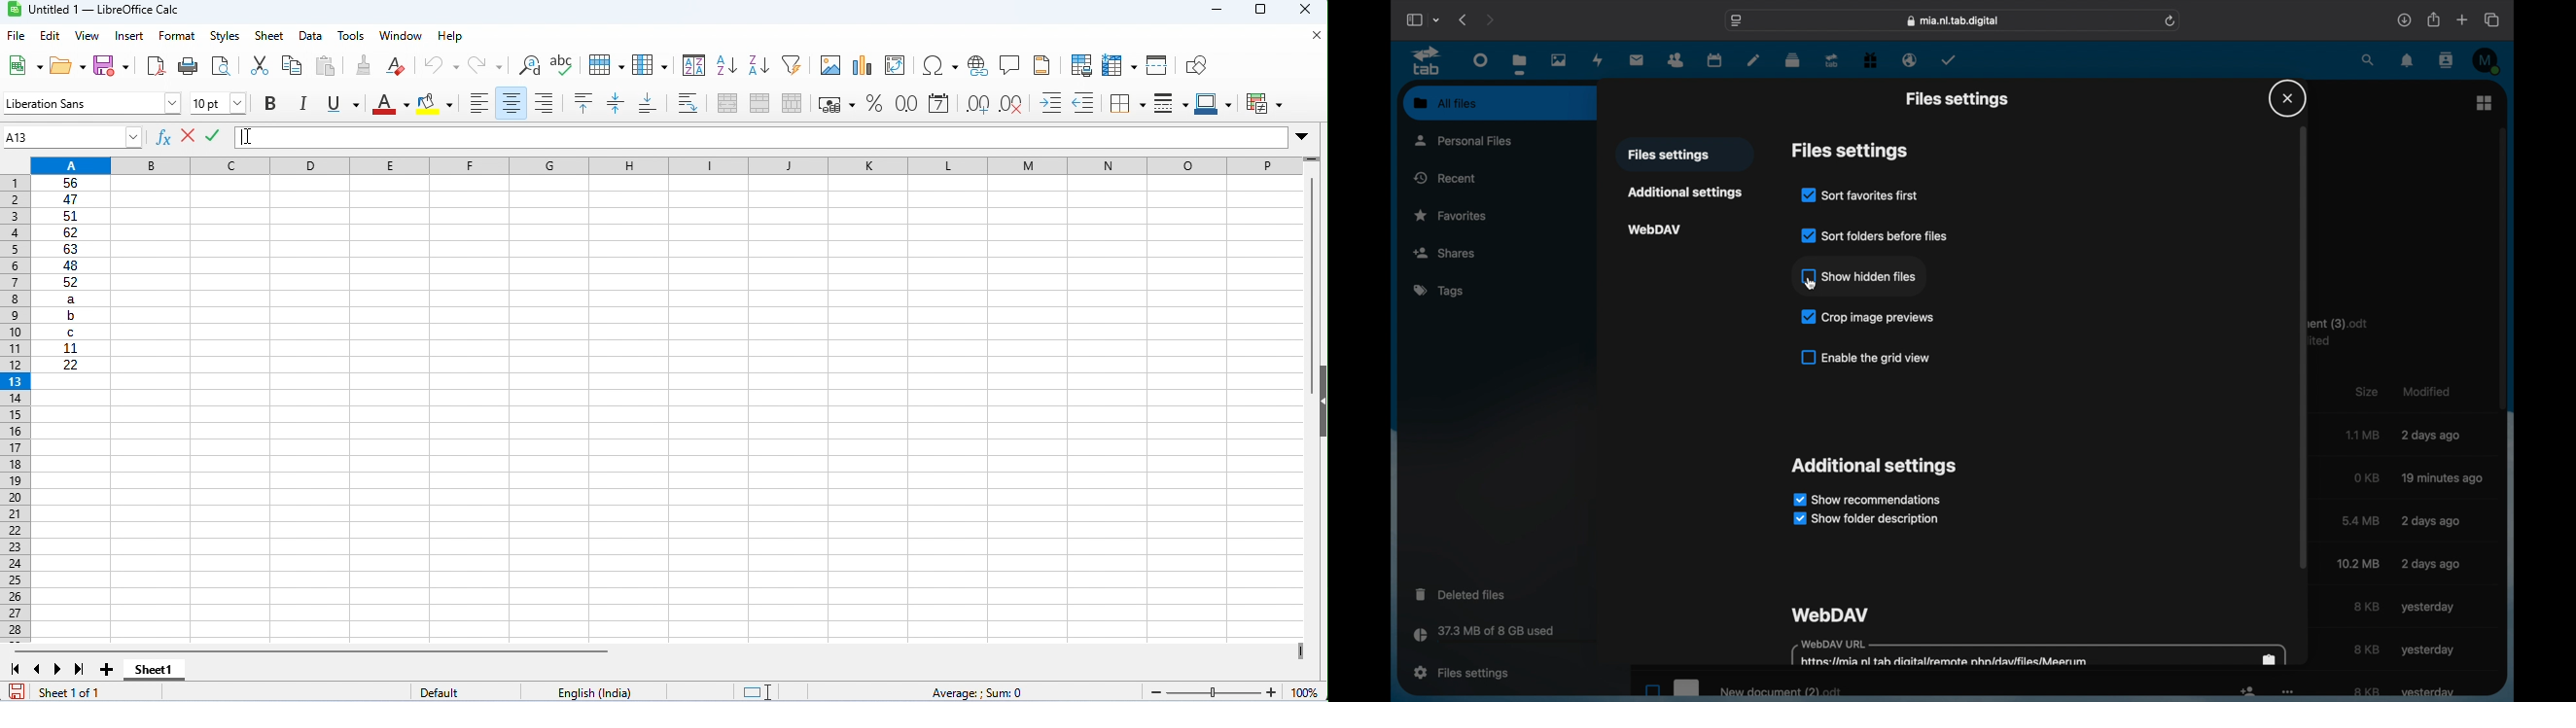  Describe the element at coordinates (2486, 103) in the screenshot. I see `grid view` at that location.